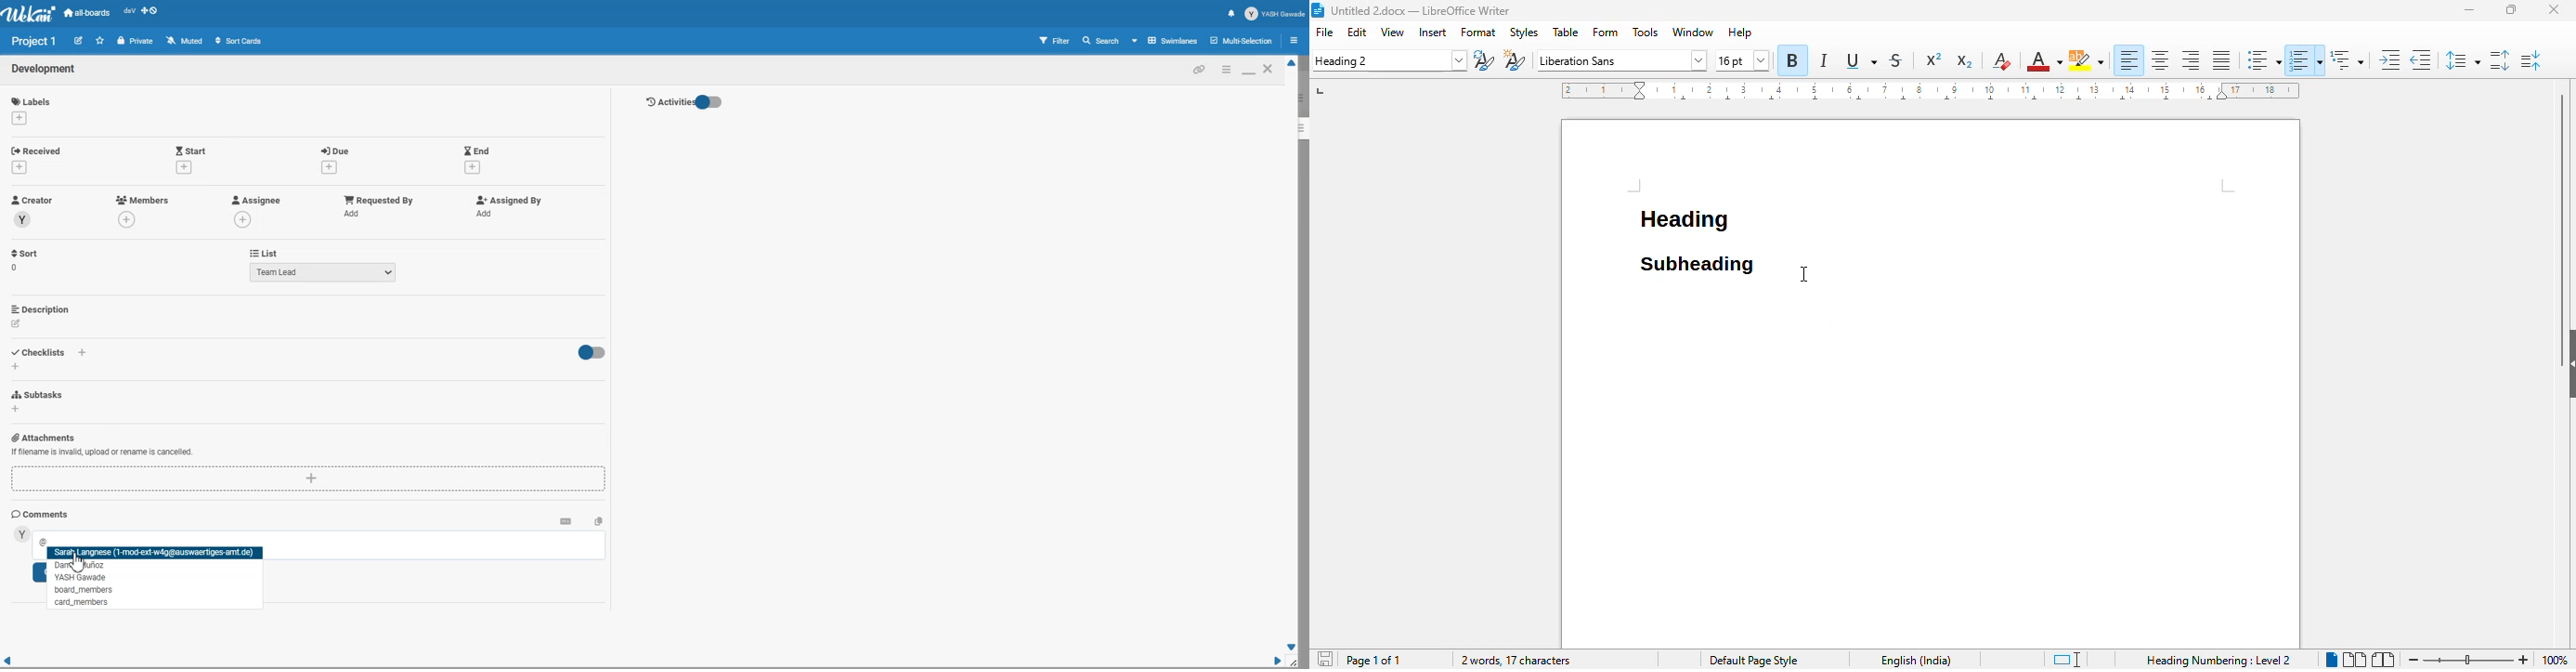  I want to click on align center, so click(2160, 60).